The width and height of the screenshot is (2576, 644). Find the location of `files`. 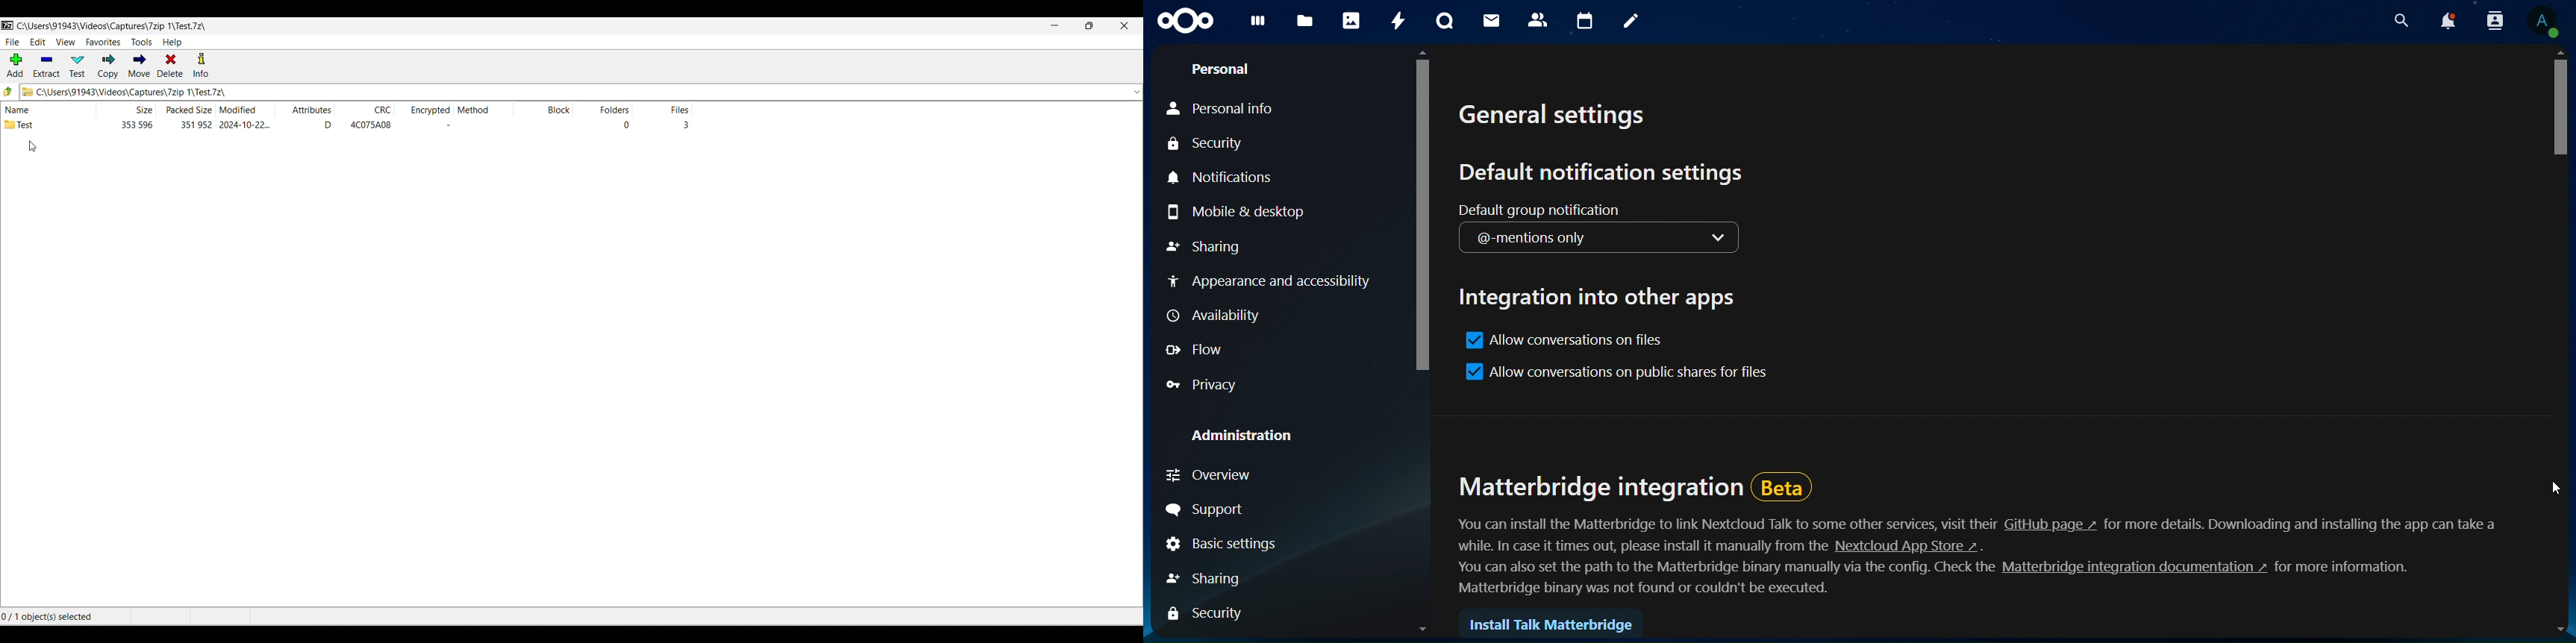

files is located at coordinates (1304, 22).